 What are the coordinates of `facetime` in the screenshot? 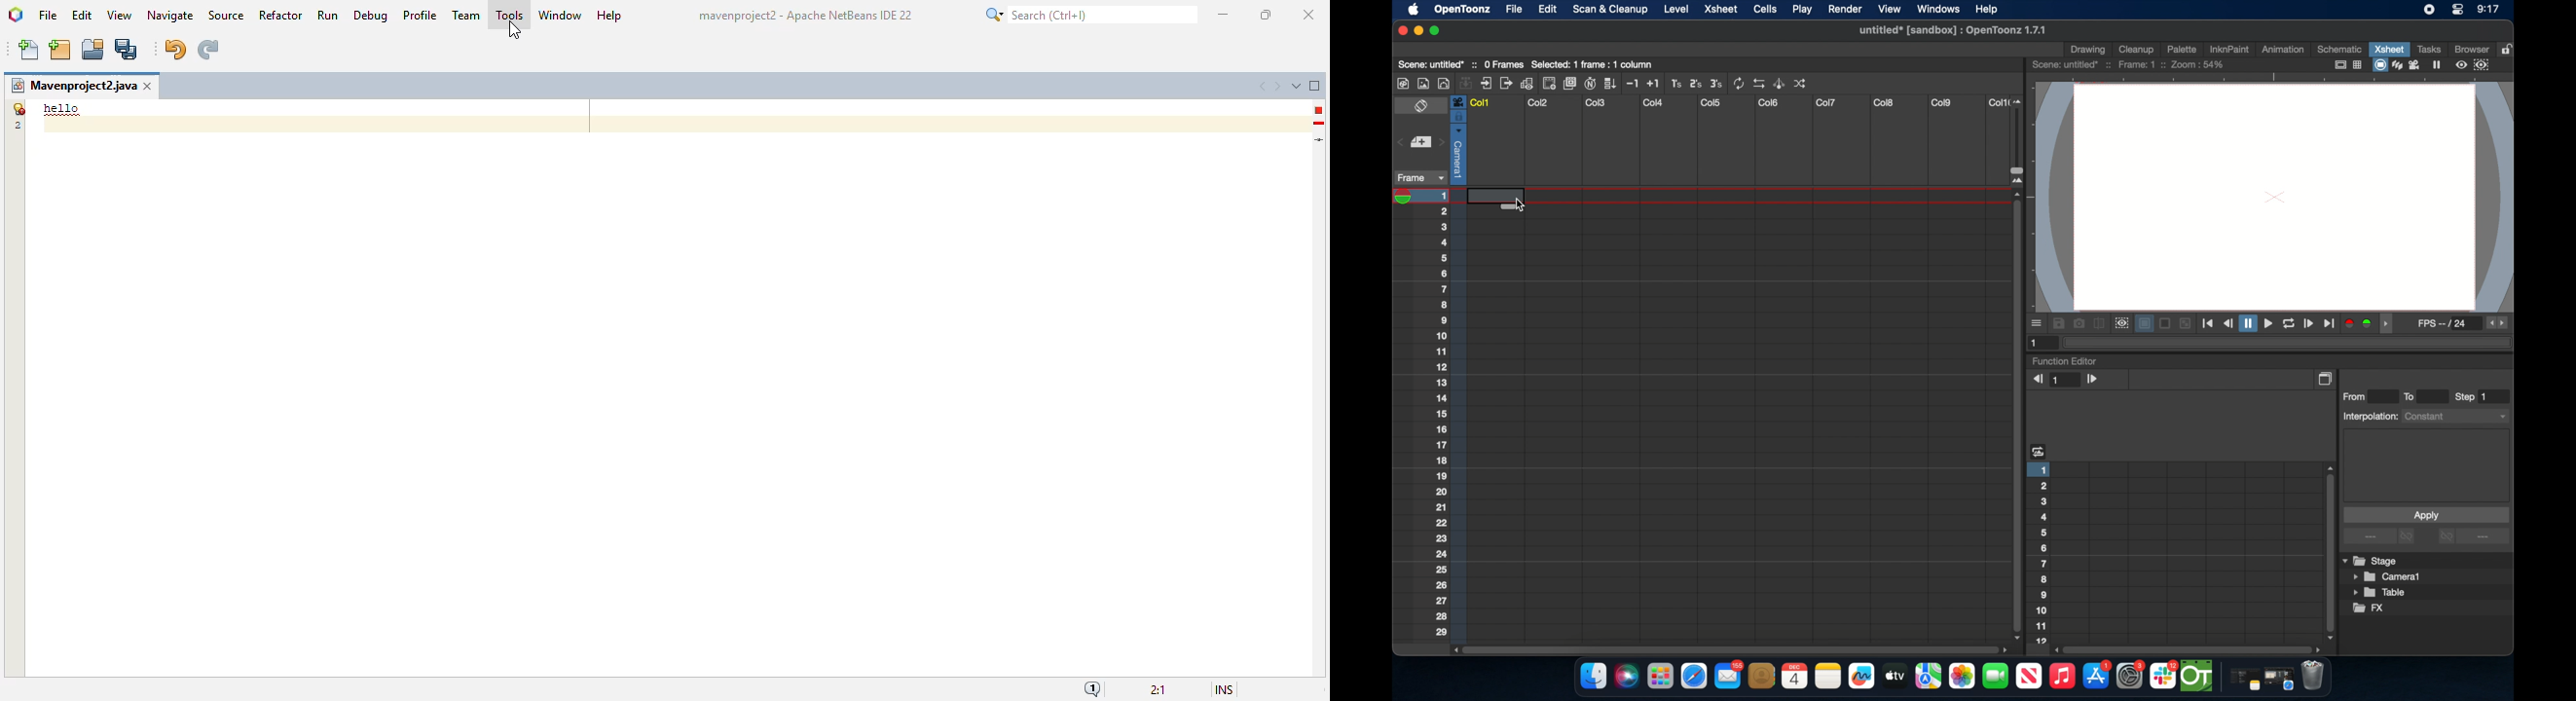 It's located at (1996, 674).